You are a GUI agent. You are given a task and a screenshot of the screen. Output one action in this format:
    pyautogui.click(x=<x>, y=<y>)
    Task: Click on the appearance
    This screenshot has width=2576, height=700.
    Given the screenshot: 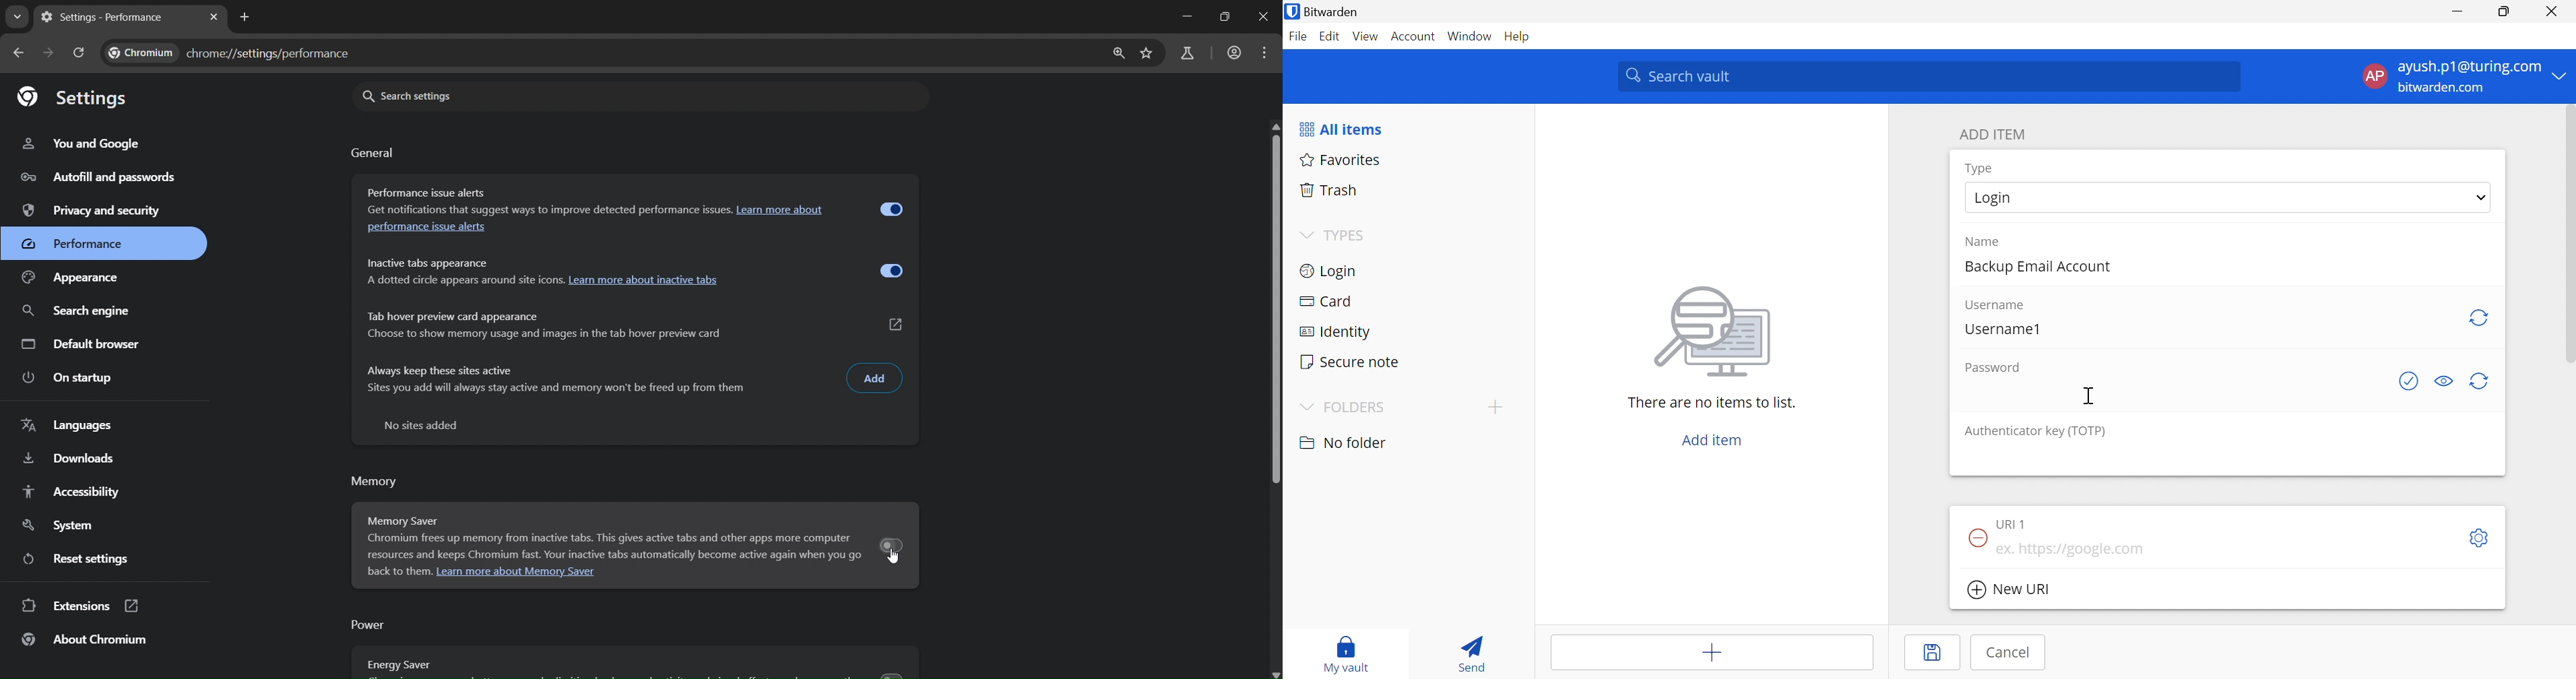 What is the action you would take?
    pyautogui.click(x=78, y=279)
    